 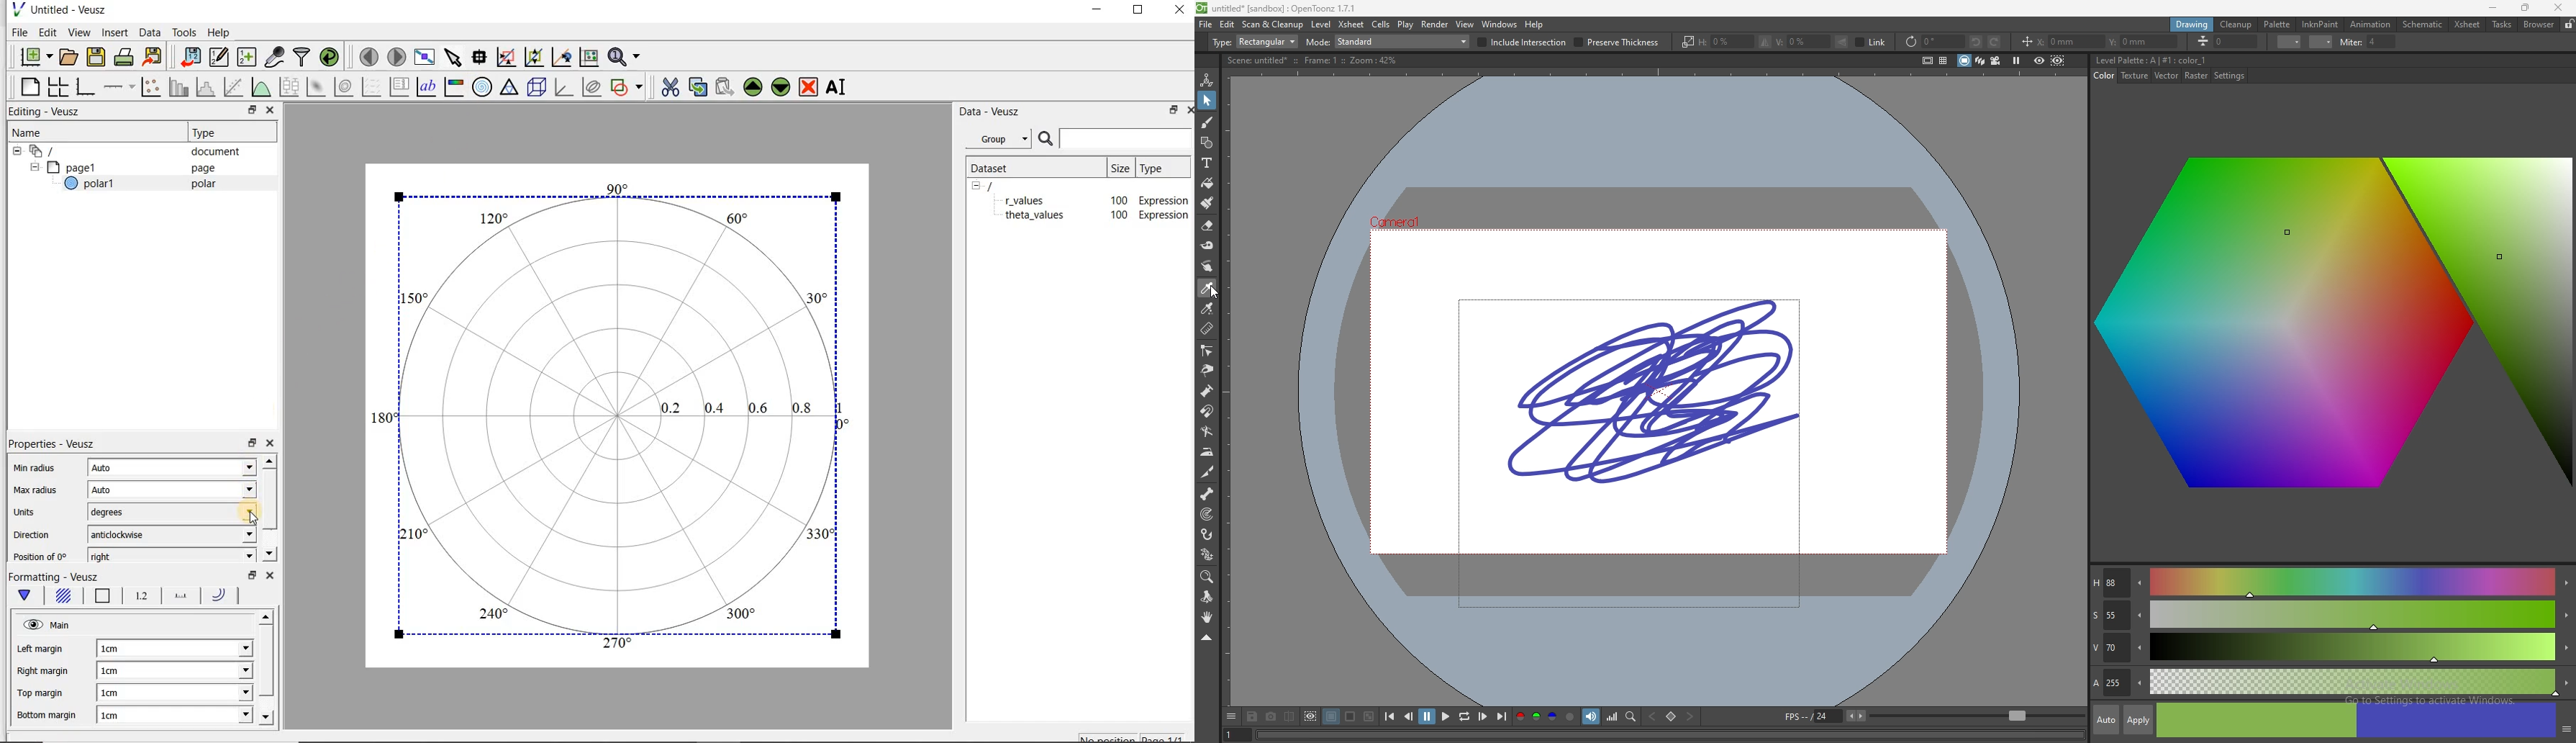 What do you see at coordinates (33, 489) in the screenshot?
I see `Max radius` at bounding box center [33, 489].